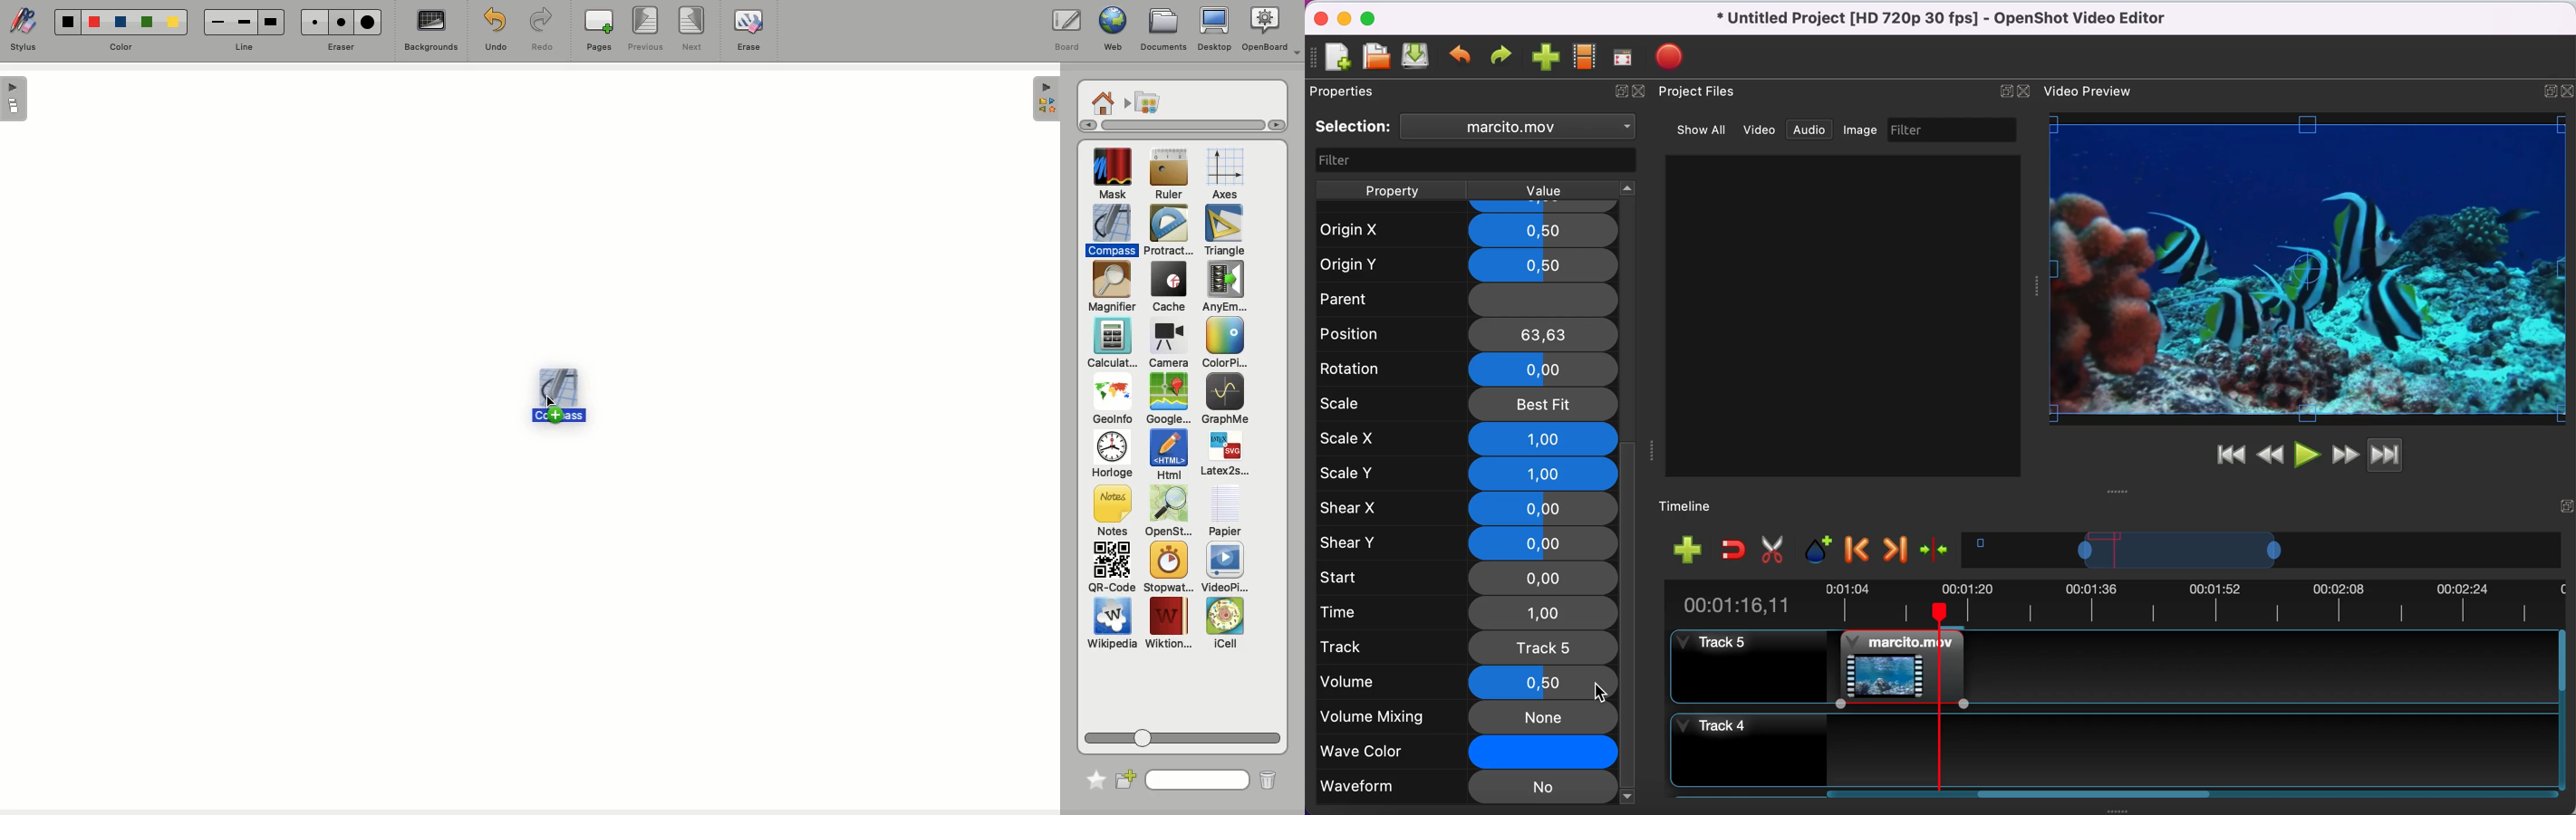 The width and height of the screenshot is (2576, 840). Describe the element at coordinates (1171, 231) in the screenshot. I see `Protractor` at that location.